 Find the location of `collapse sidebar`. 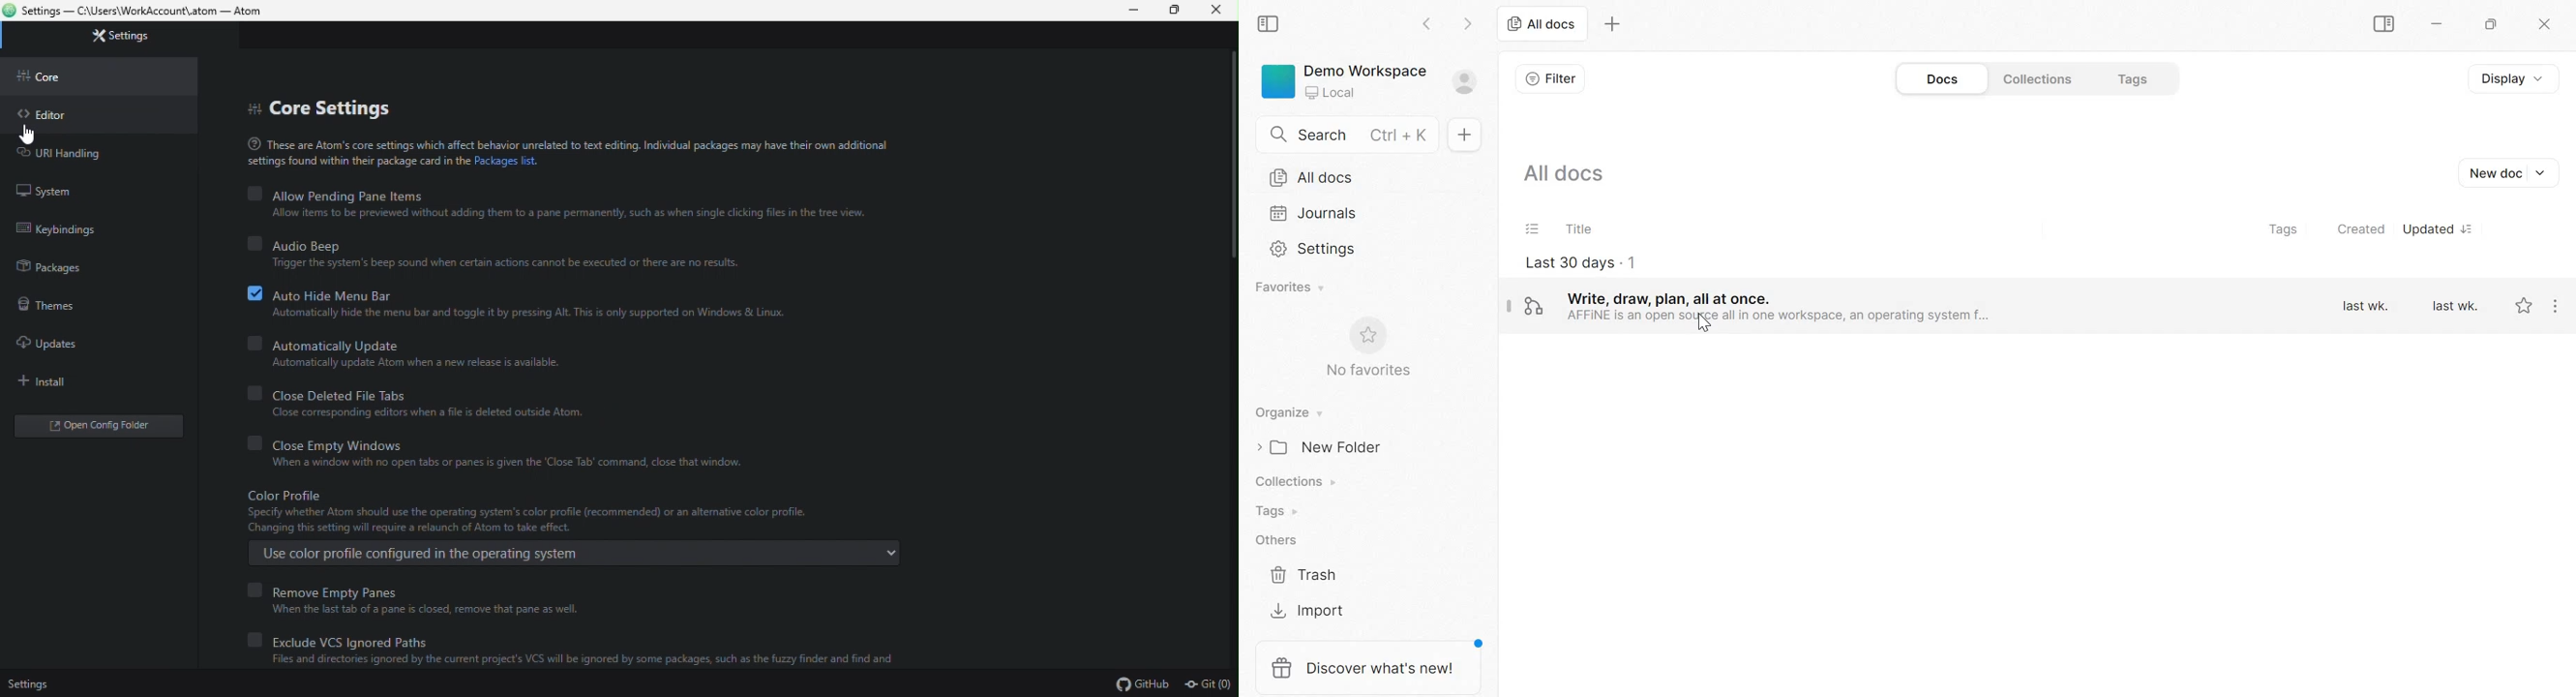

collapse sidebar is located at coordinates (1269, 25).